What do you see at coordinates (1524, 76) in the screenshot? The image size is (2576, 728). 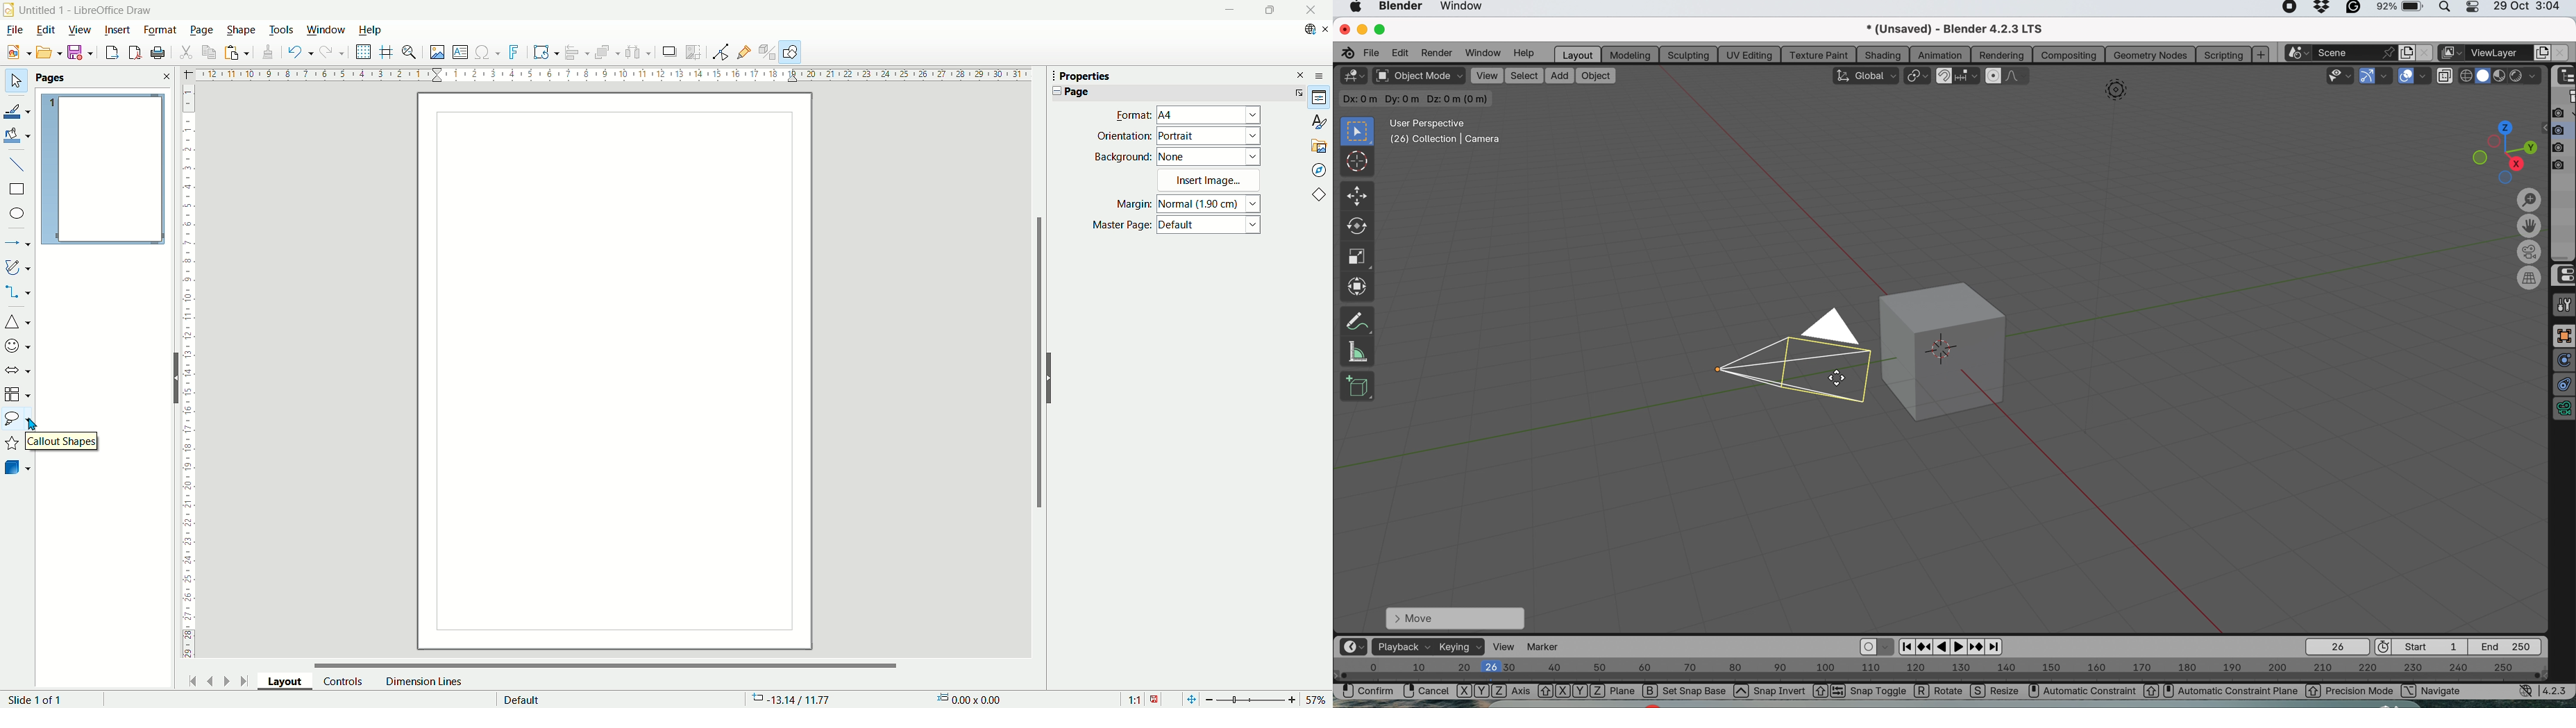 I see `select` at bounding box center [1524, 76].